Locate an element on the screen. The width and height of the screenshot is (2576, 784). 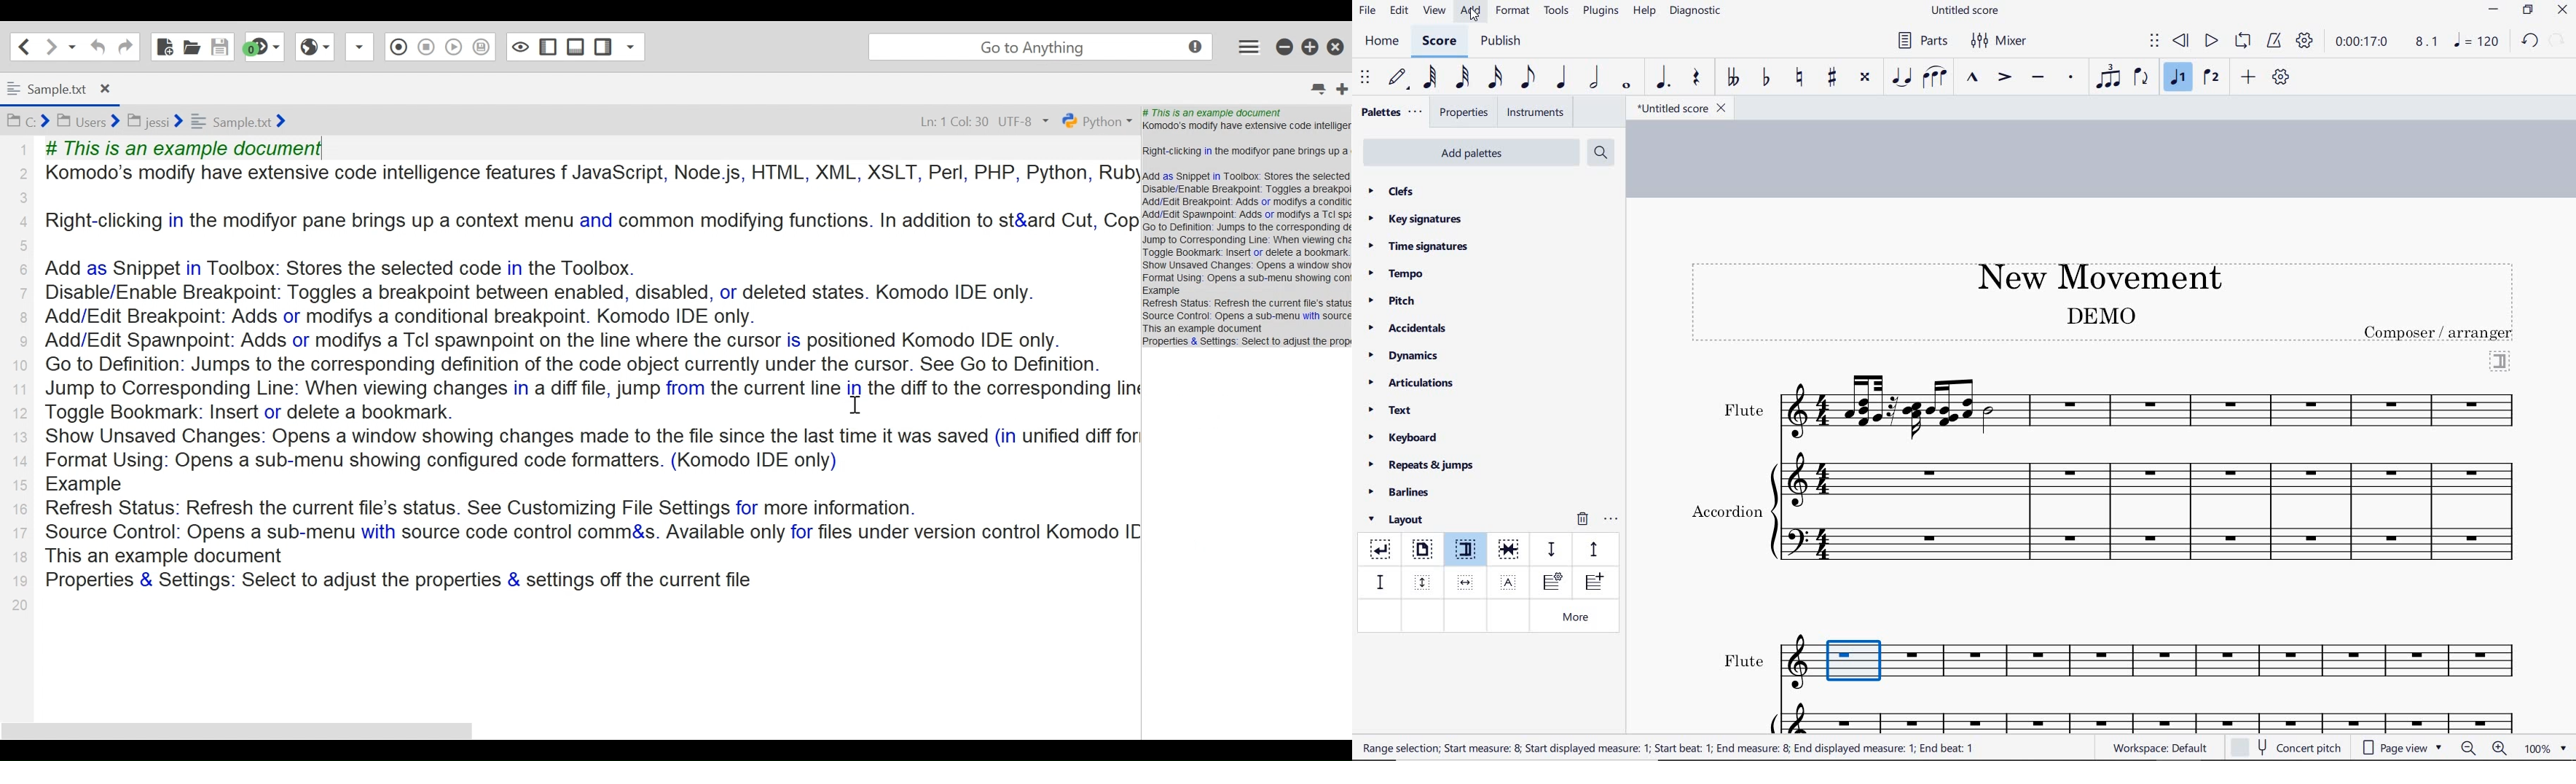
loop playback is located at coordinates (2245, 42).